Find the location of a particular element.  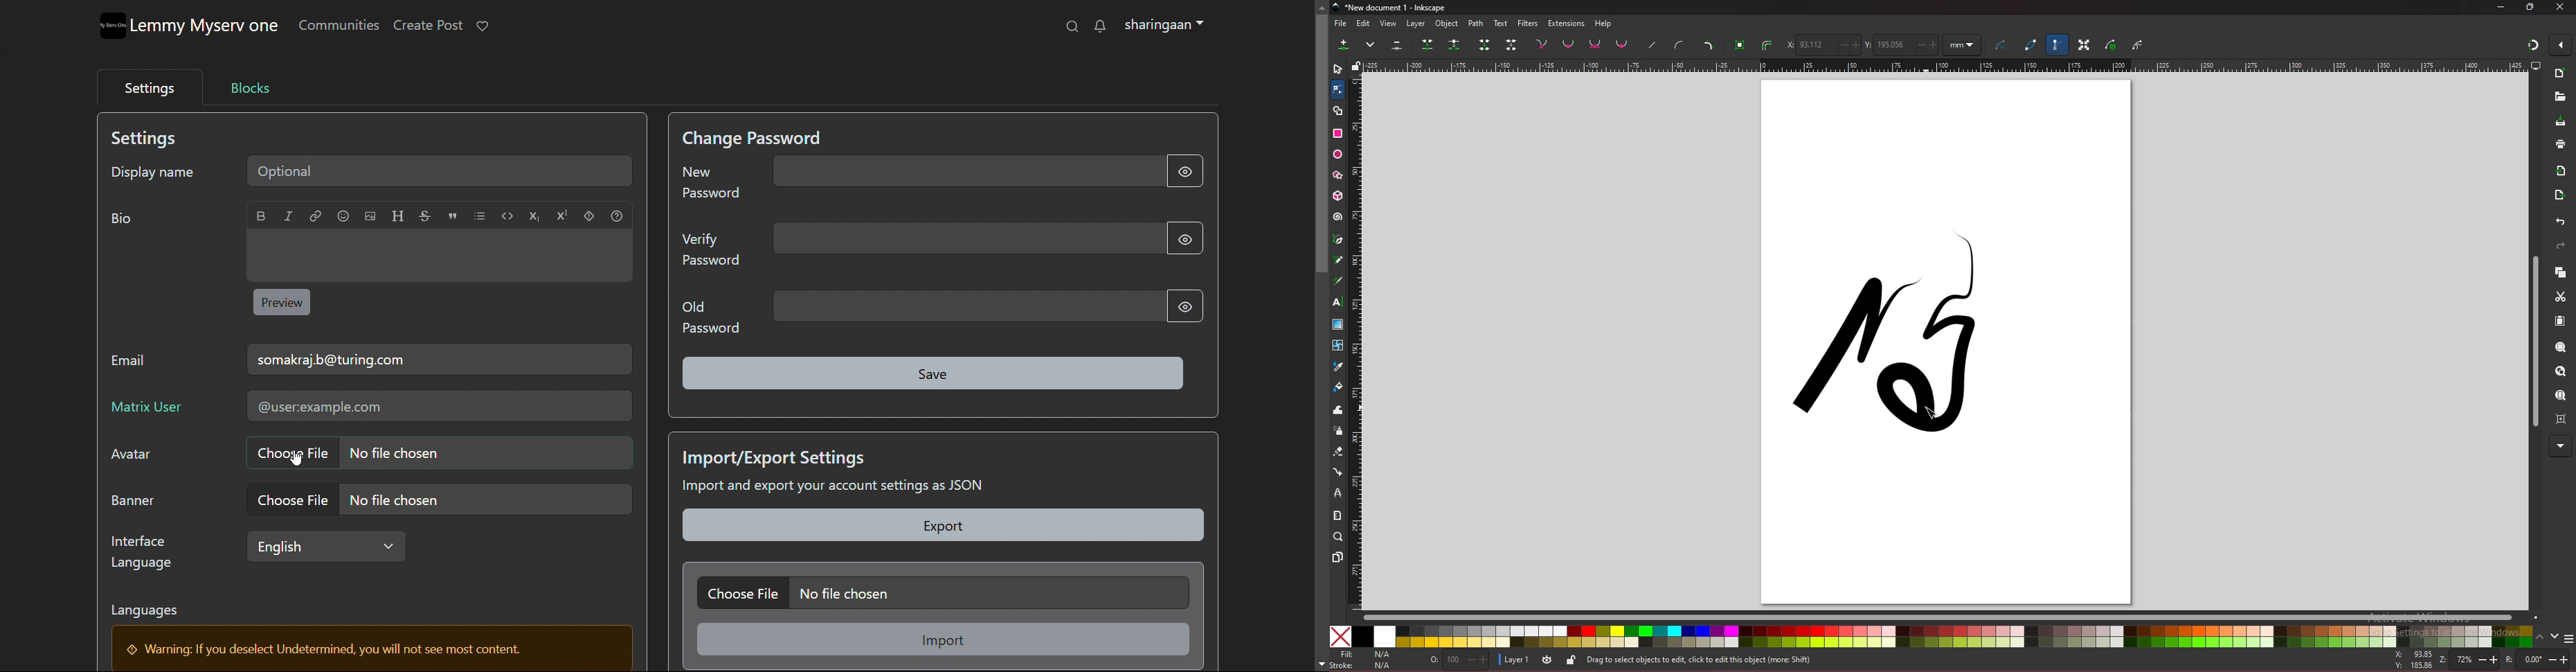

view is located at coordinates (1388, 23).